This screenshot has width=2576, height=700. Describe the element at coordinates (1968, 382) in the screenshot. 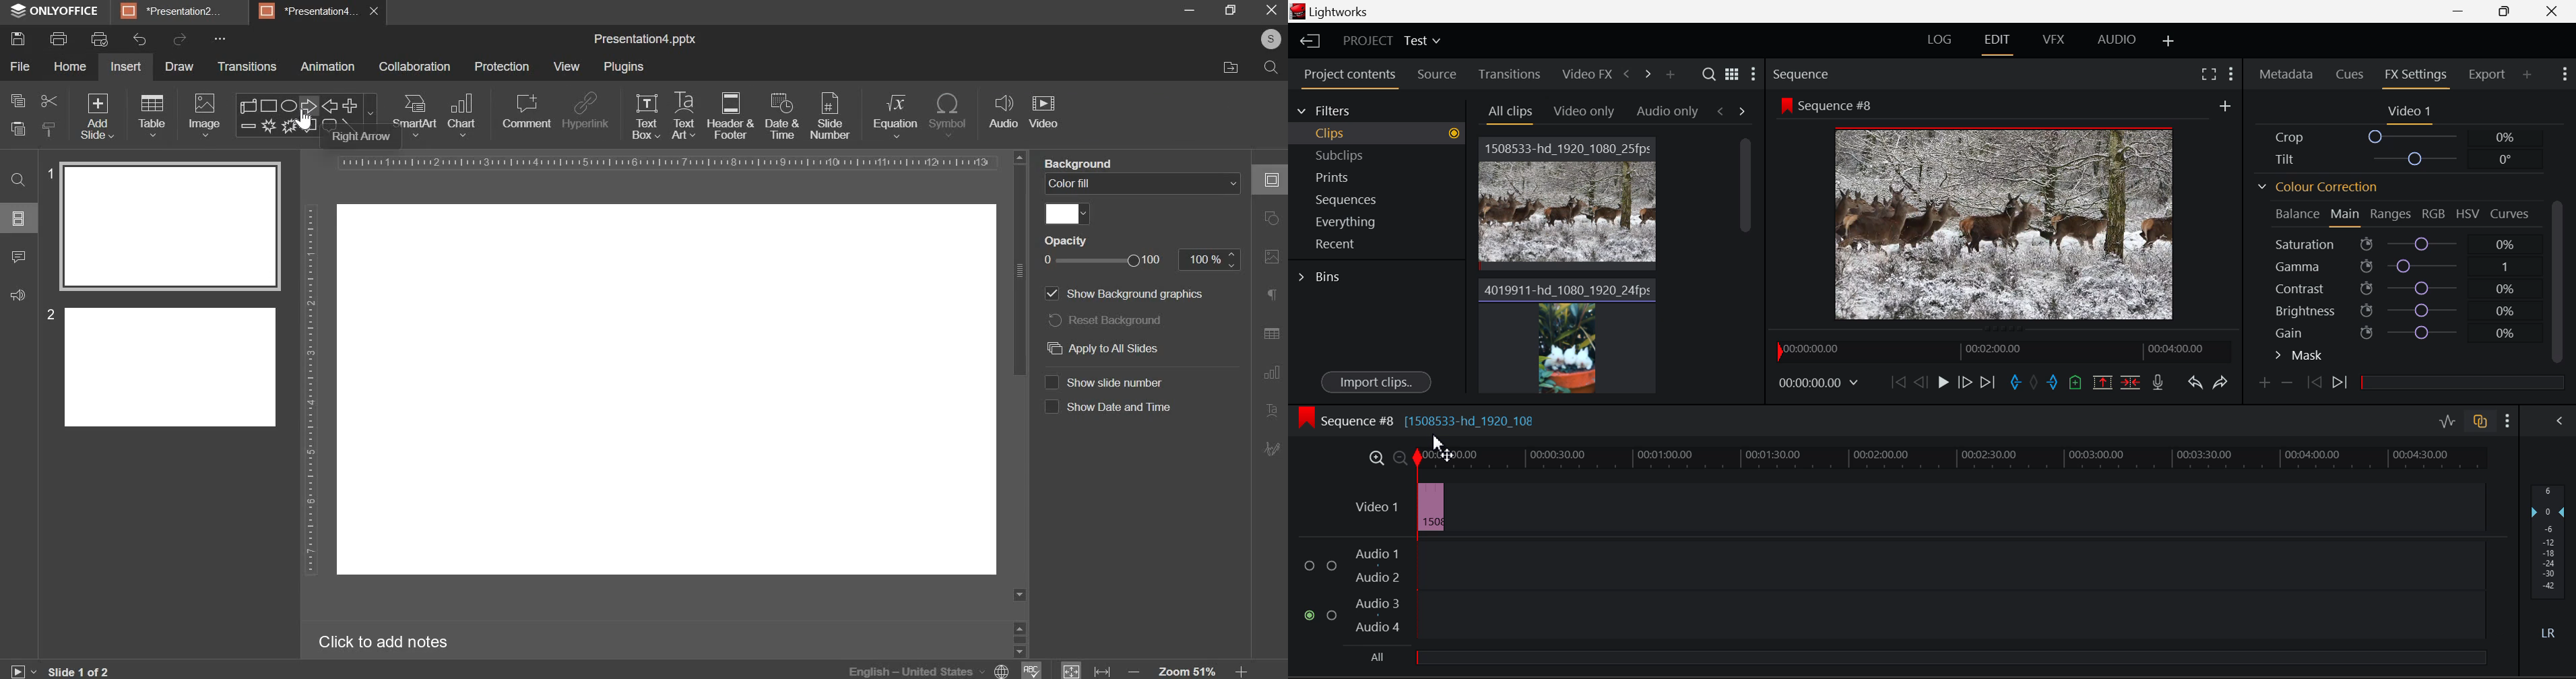

I see `Go Forward` at that location.